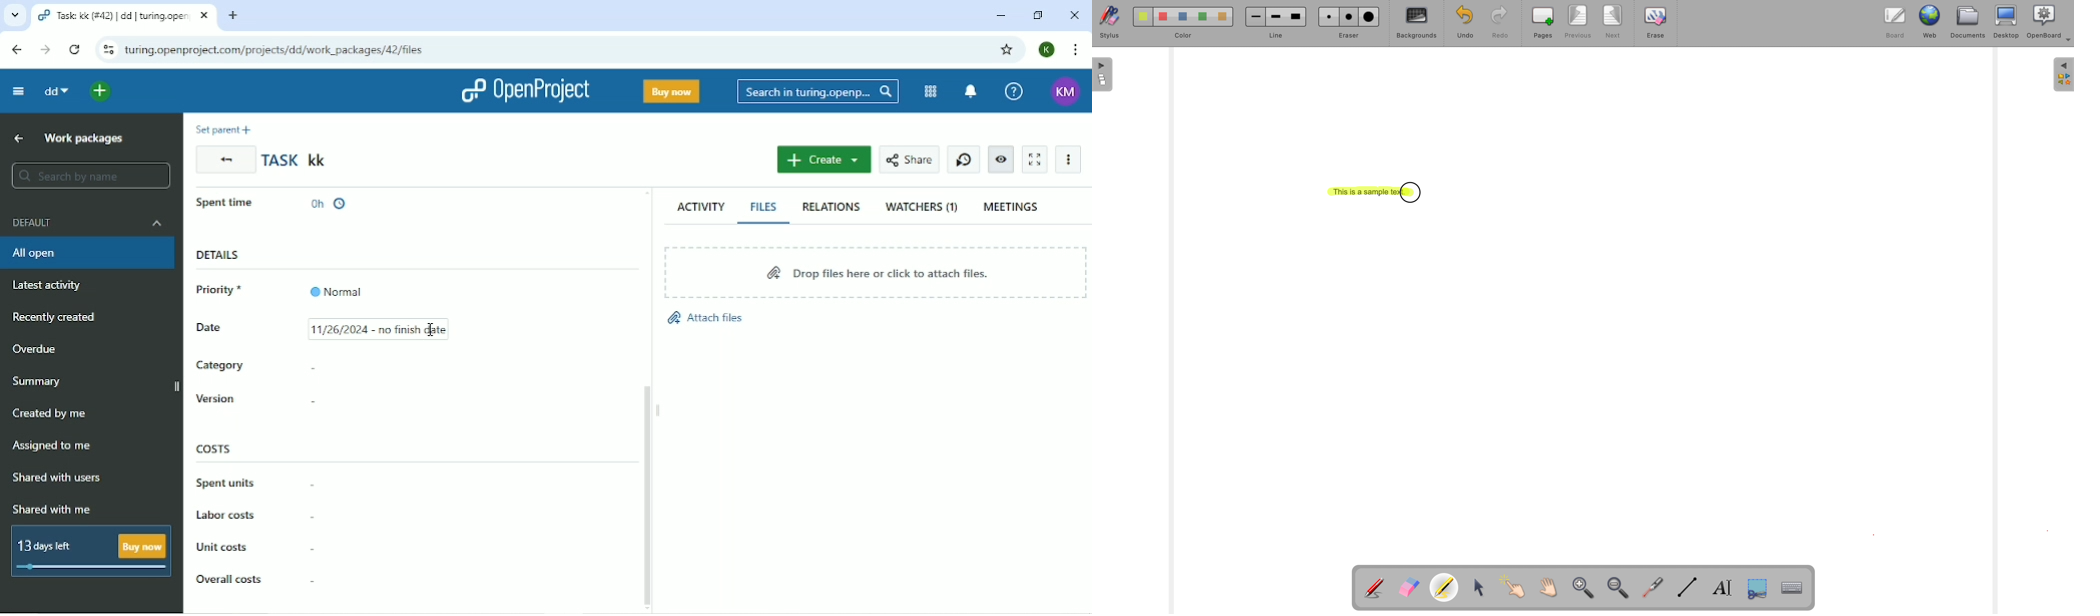 The height and width of the screenshot is (616, 2100). I want to click on Color 4, so click(1203, 17).